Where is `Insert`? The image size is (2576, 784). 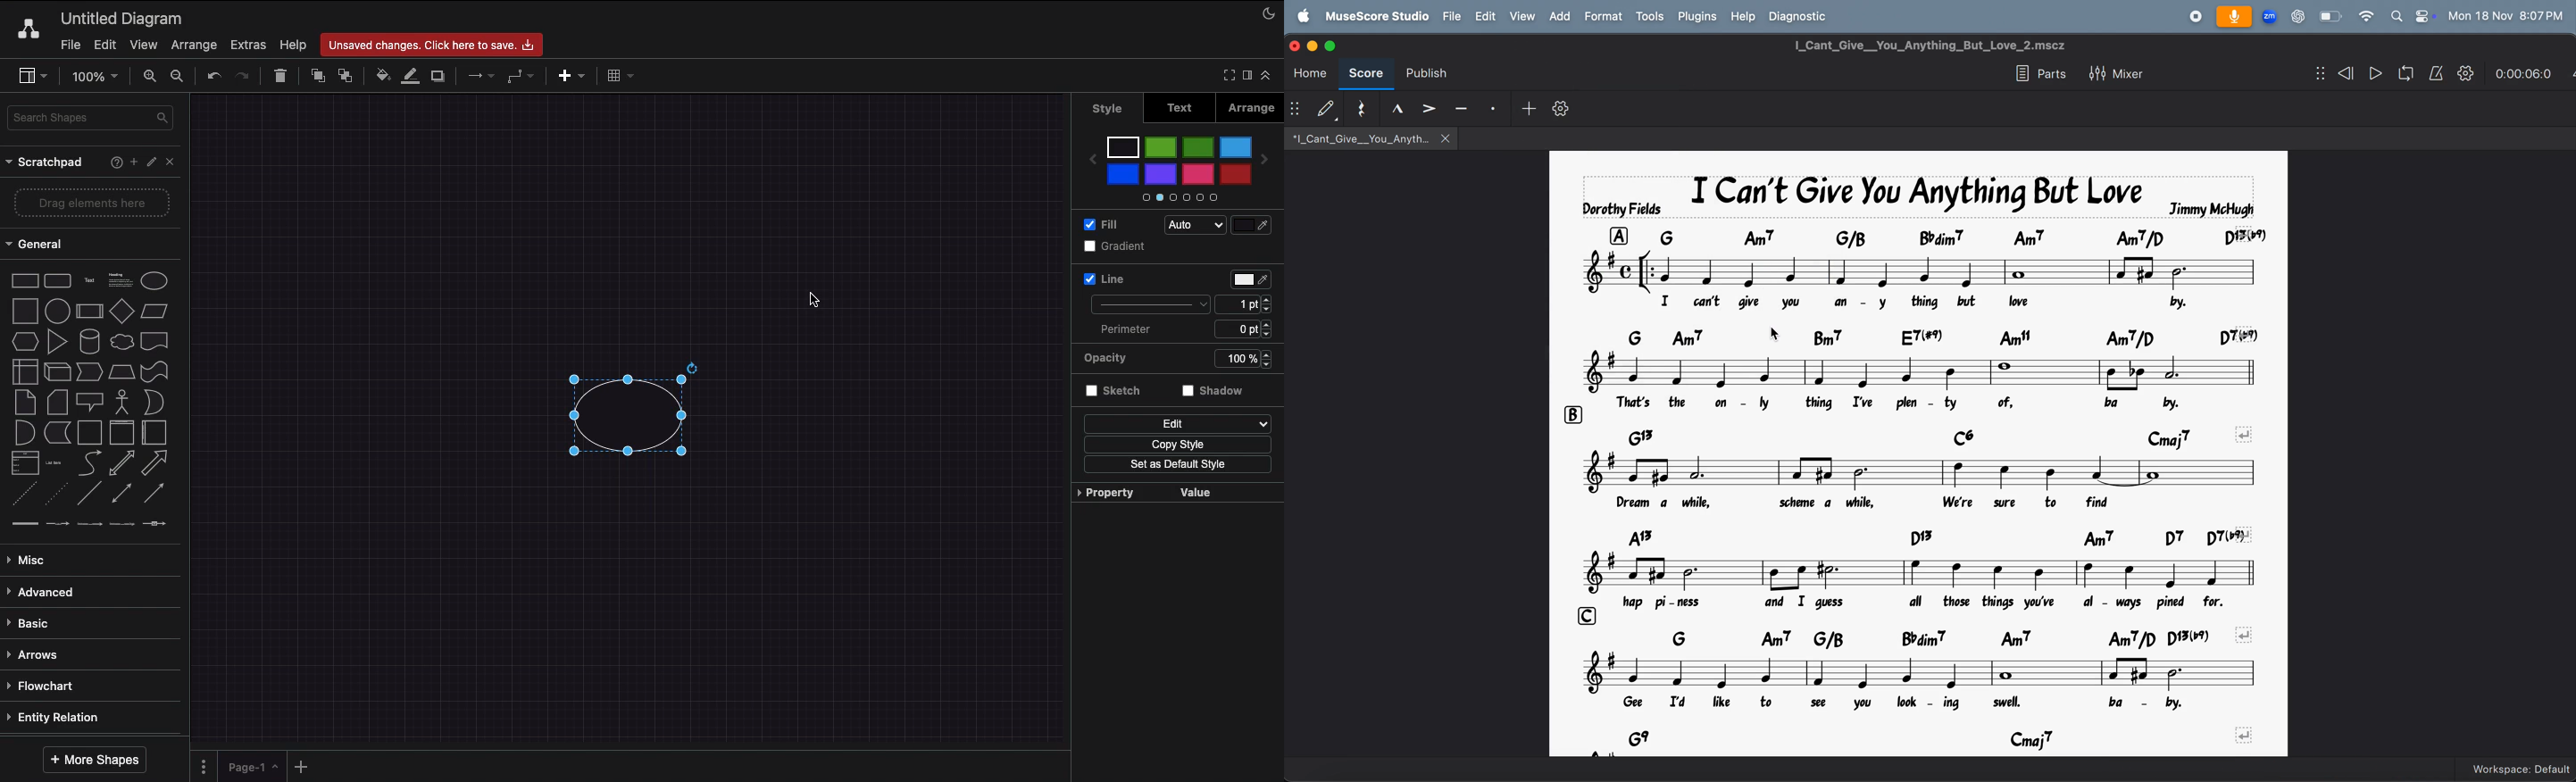
Insert is located at coordinates (567, 74).